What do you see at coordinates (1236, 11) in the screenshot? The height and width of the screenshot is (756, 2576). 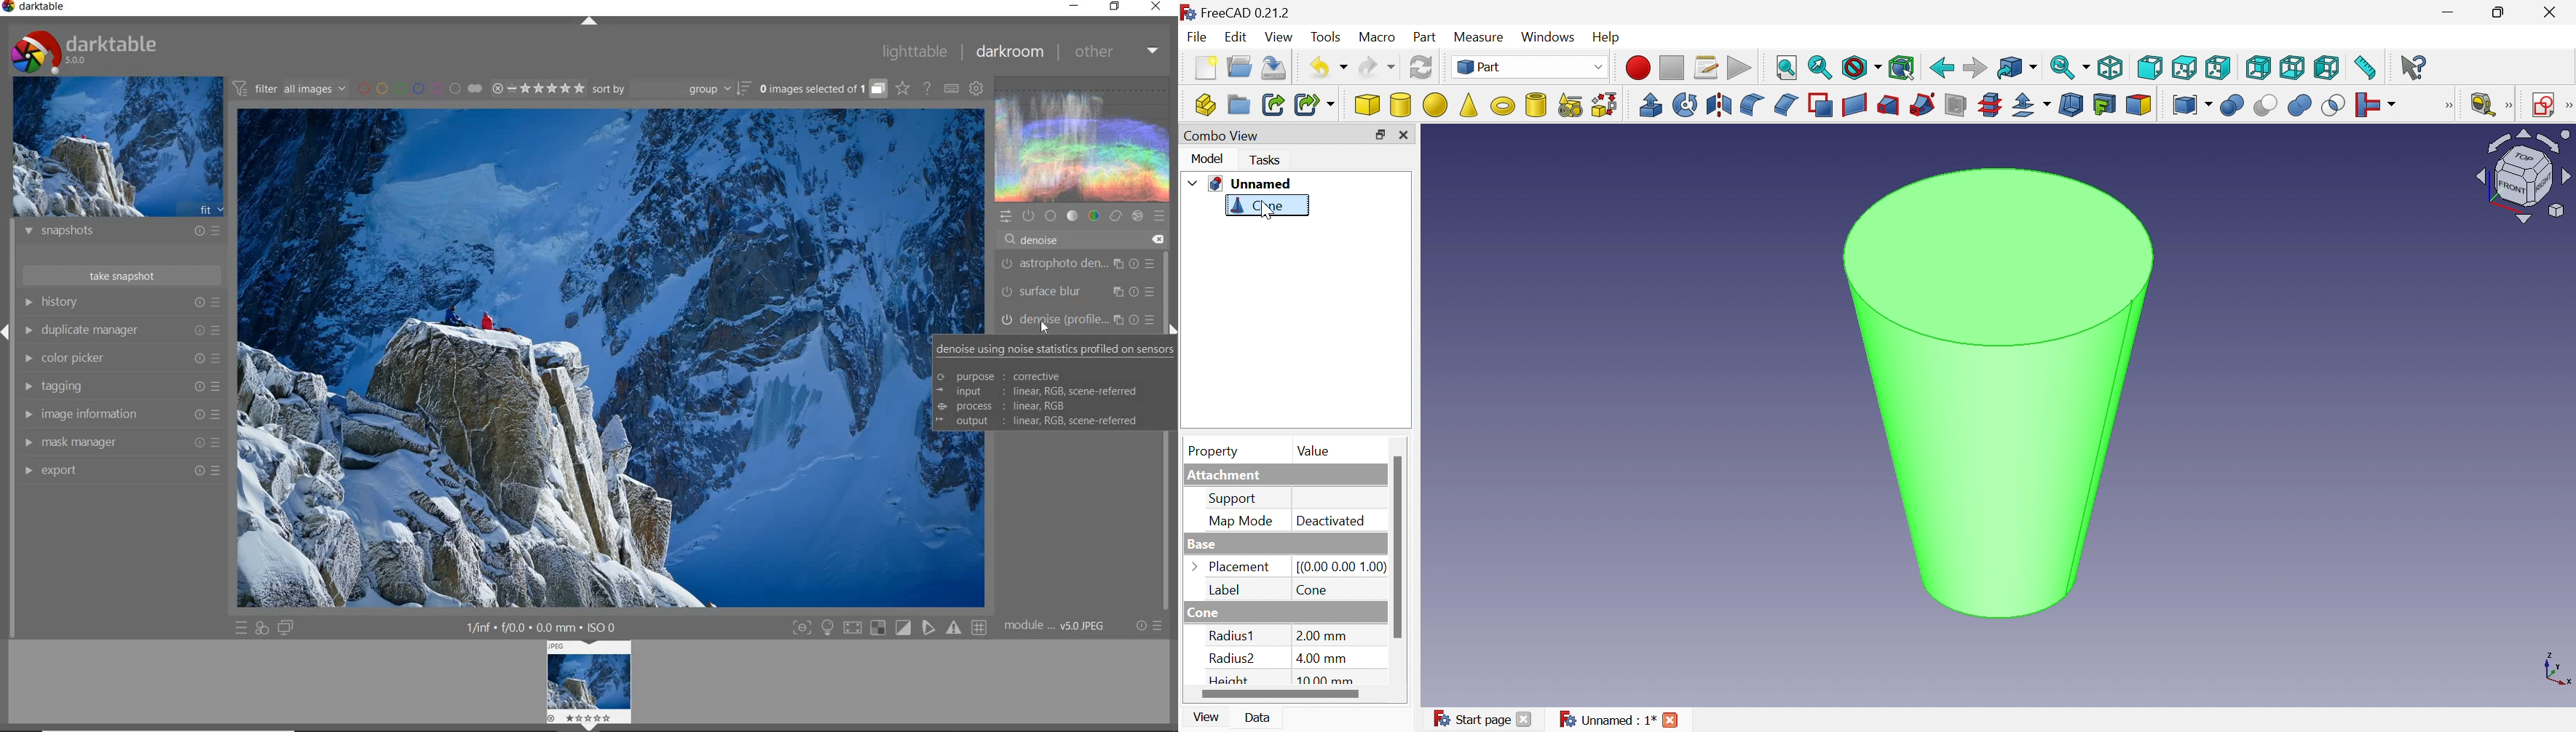 I see `FreeCAD 0.21.2 (Application details)` at bounding box center [1236, 11].